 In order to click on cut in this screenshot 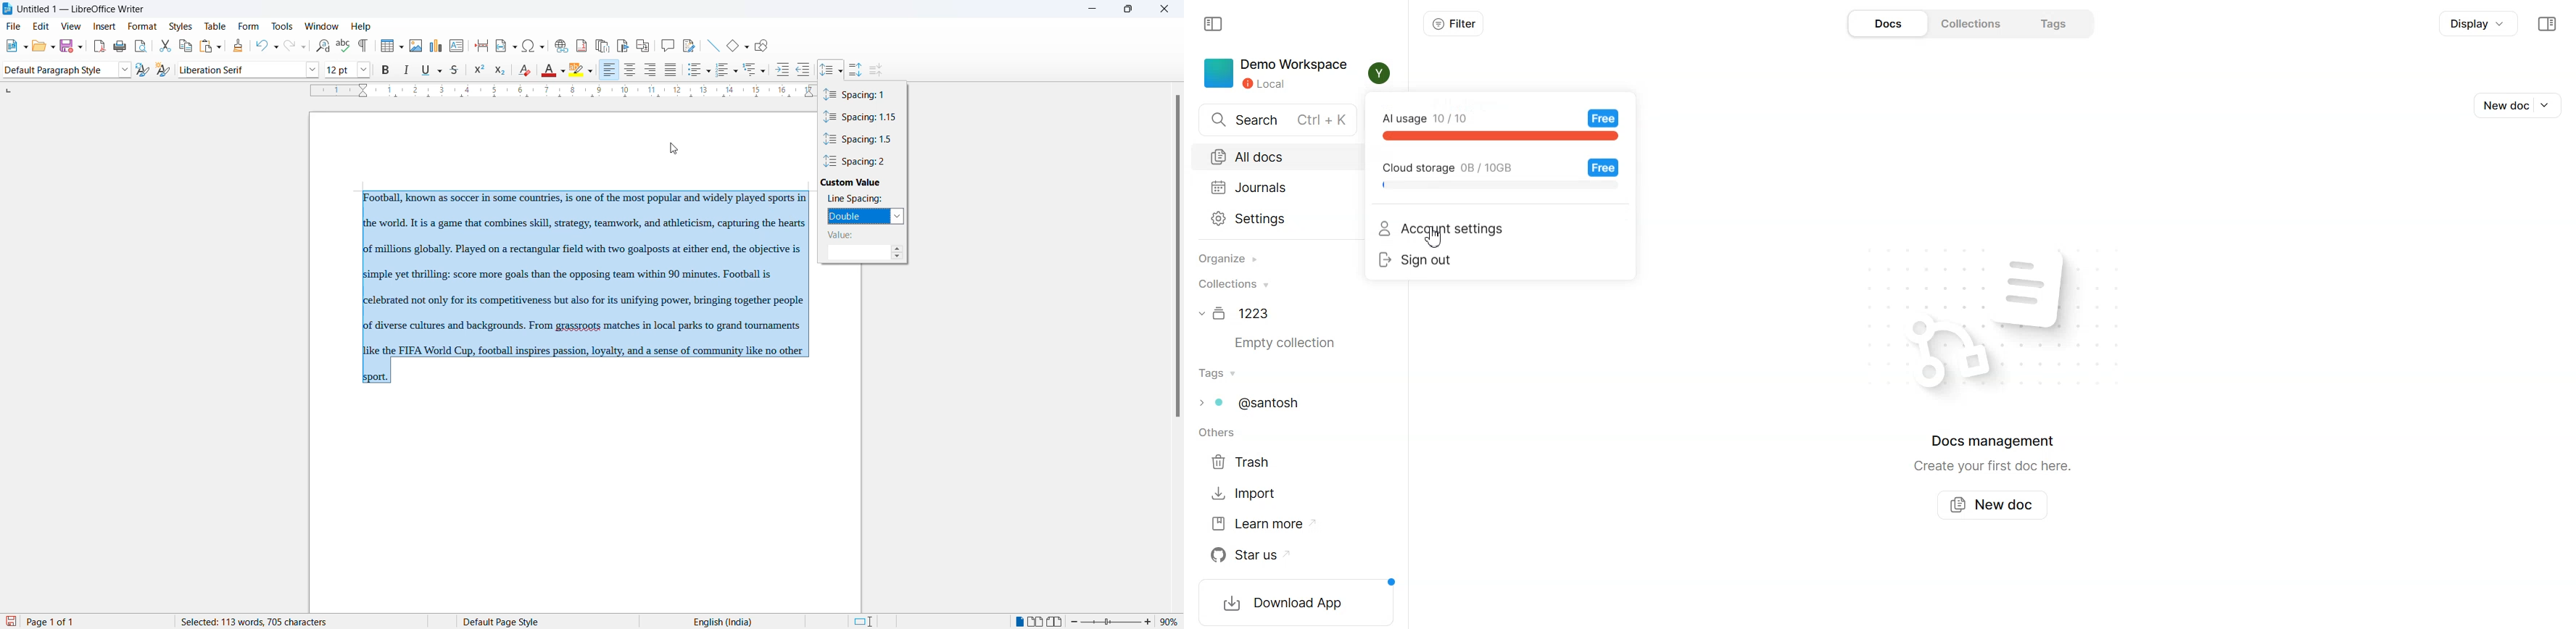, I will do `click(164, 44)`.